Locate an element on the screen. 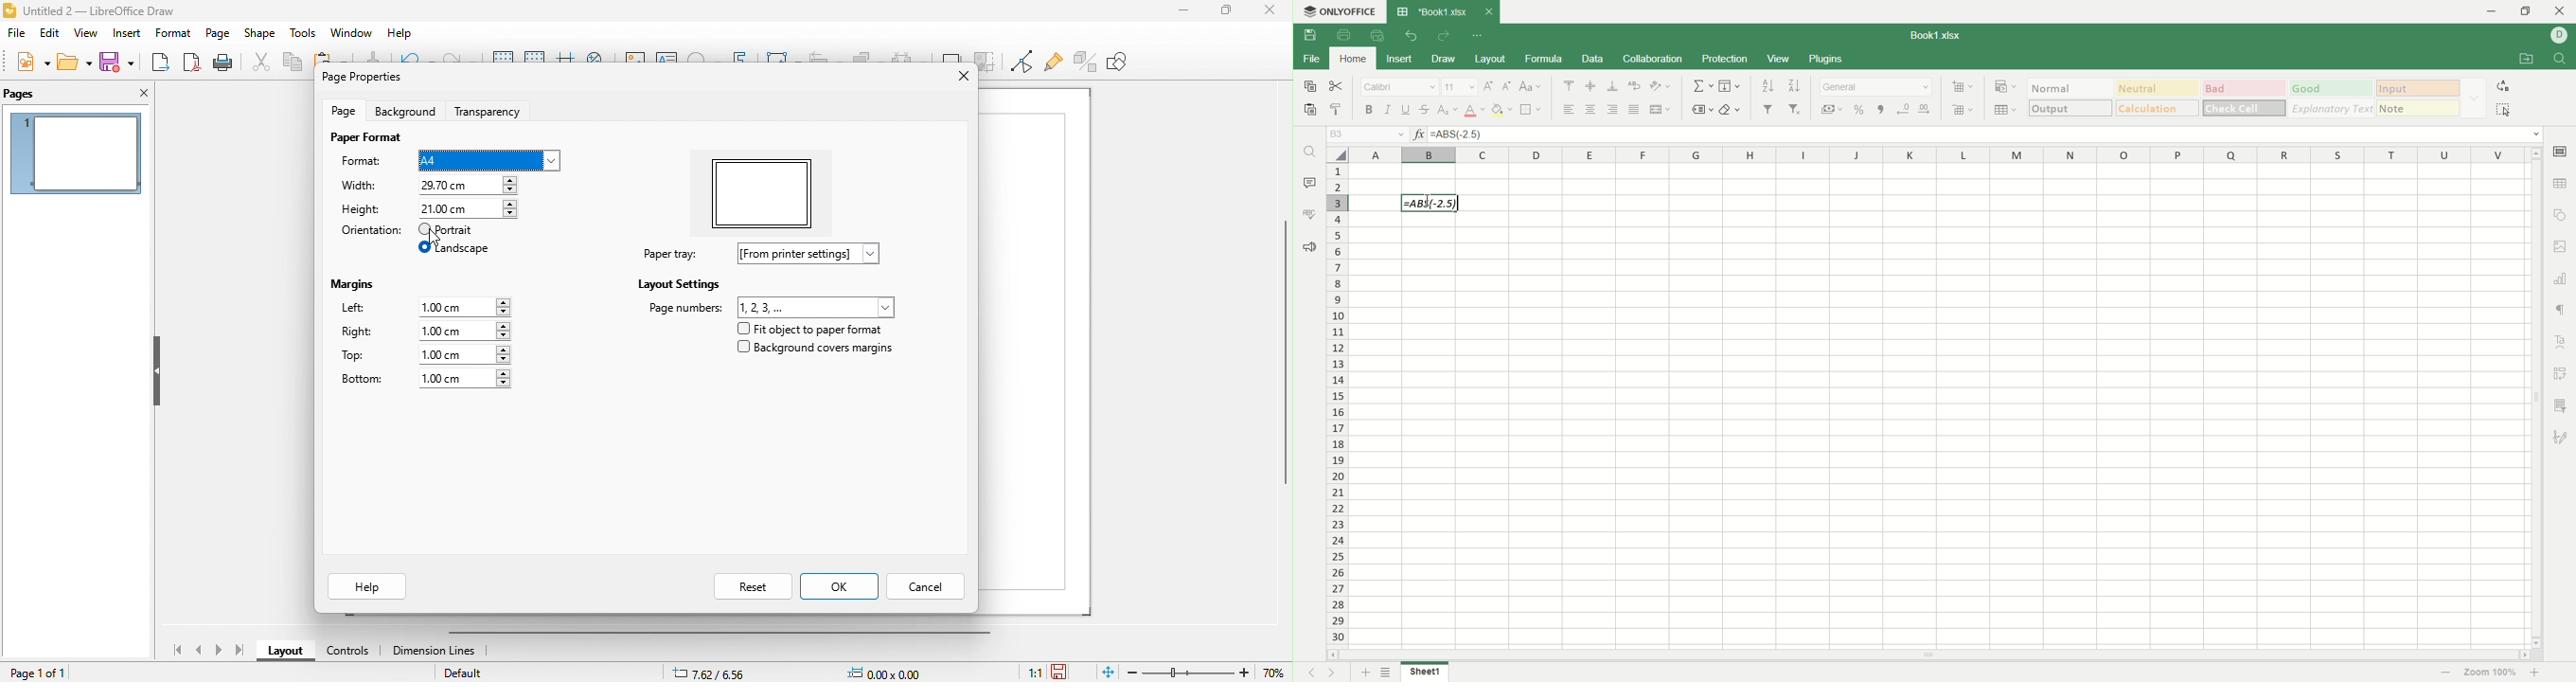 This screenshot has width=2576, height=700. horizontal scroll bar is located at coordinates (730, 632).